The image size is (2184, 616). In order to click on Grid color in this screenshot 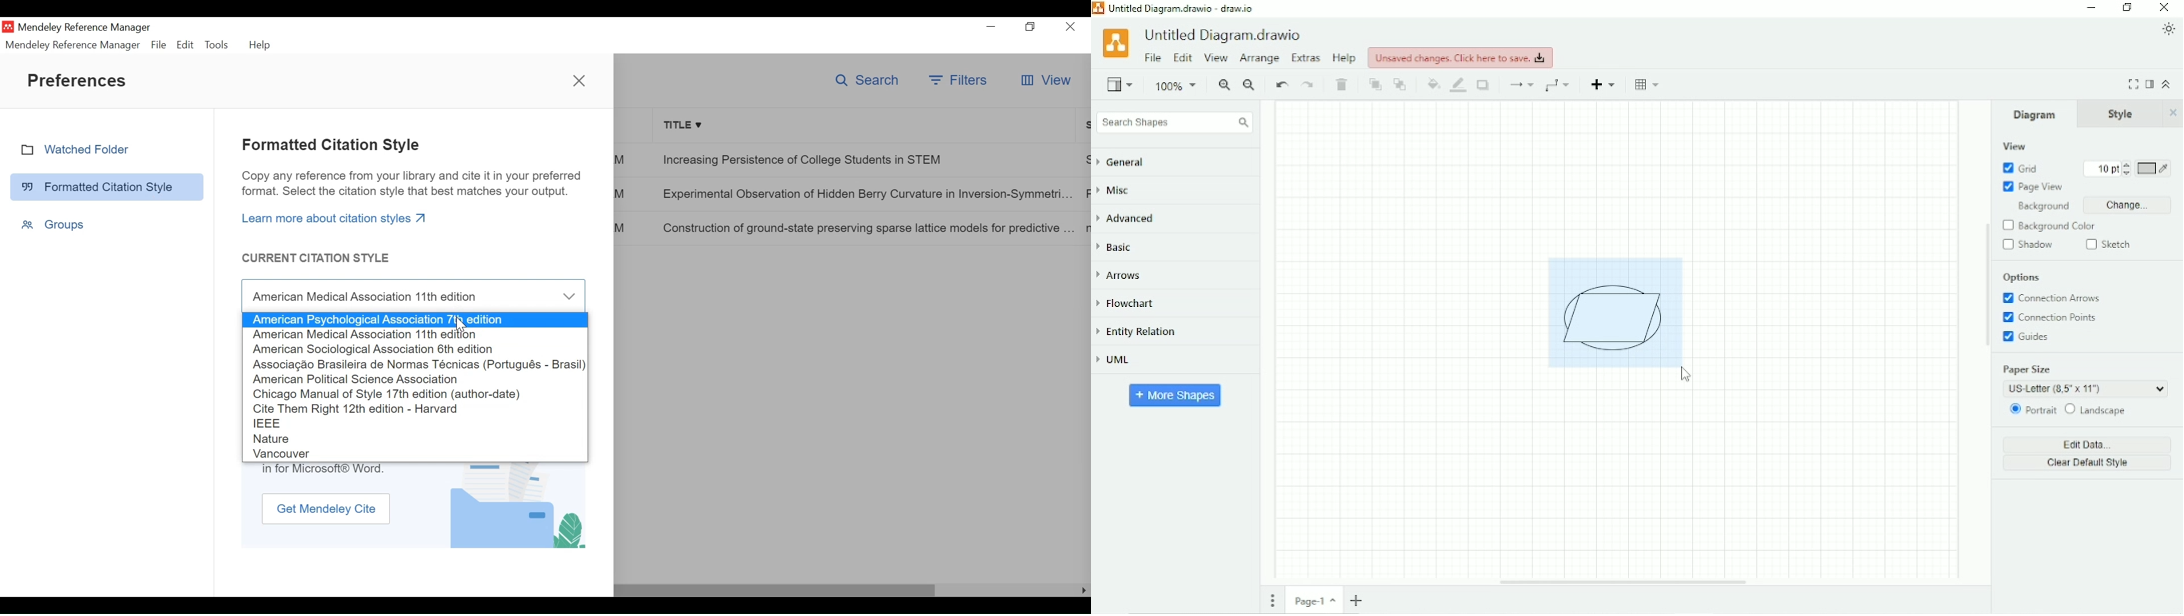, I will do `click(2154, 169)`.